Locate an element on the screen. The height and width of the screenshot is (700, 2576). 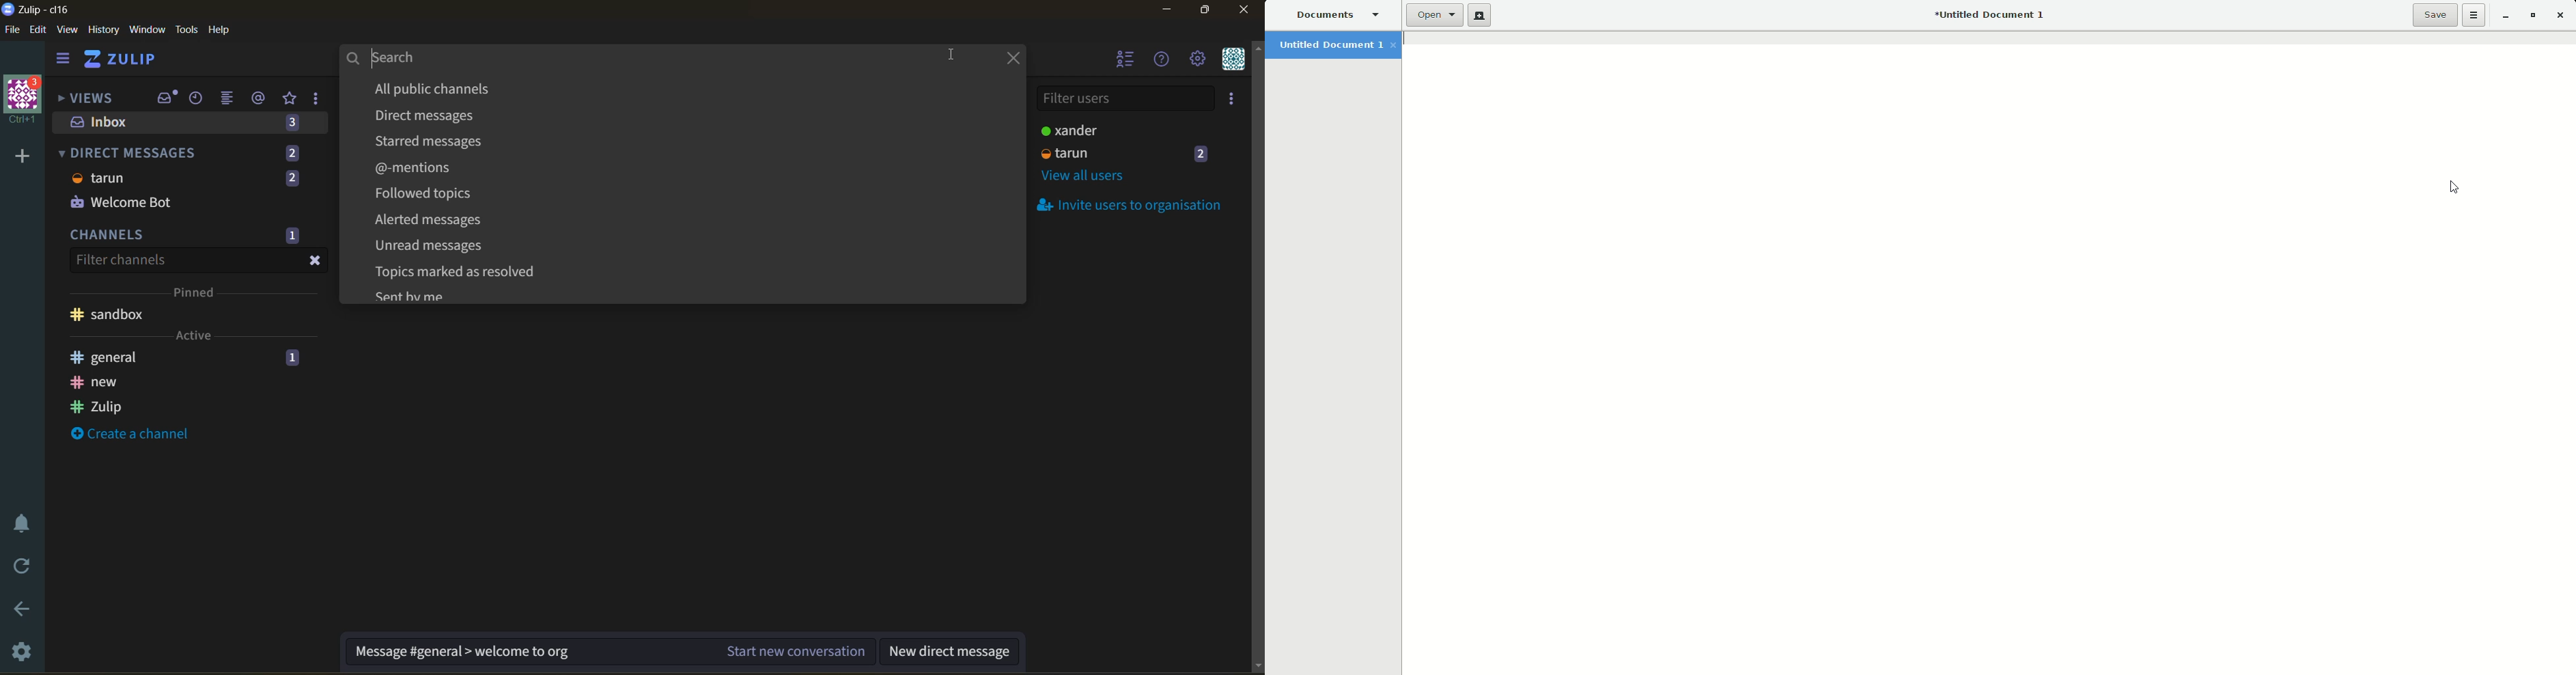
inbox is located at coordinates (165, 97).